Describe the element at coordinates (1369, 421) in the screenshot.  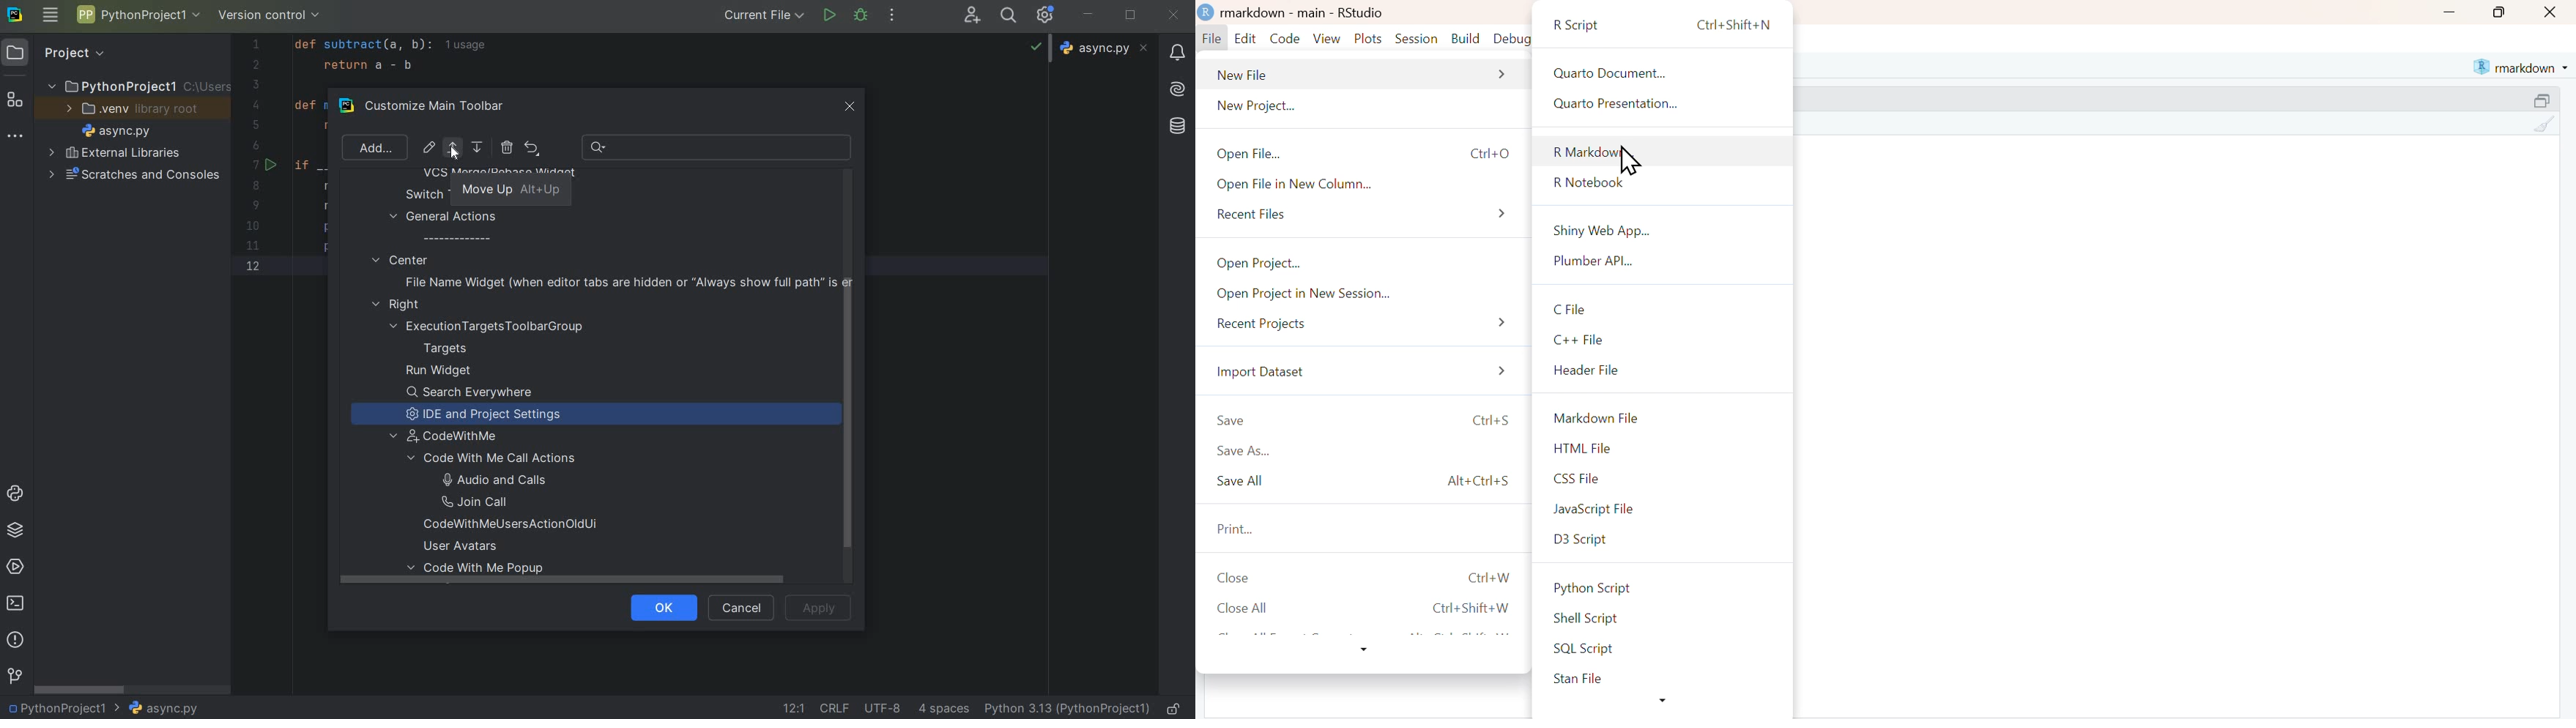
I see `save` at that location.